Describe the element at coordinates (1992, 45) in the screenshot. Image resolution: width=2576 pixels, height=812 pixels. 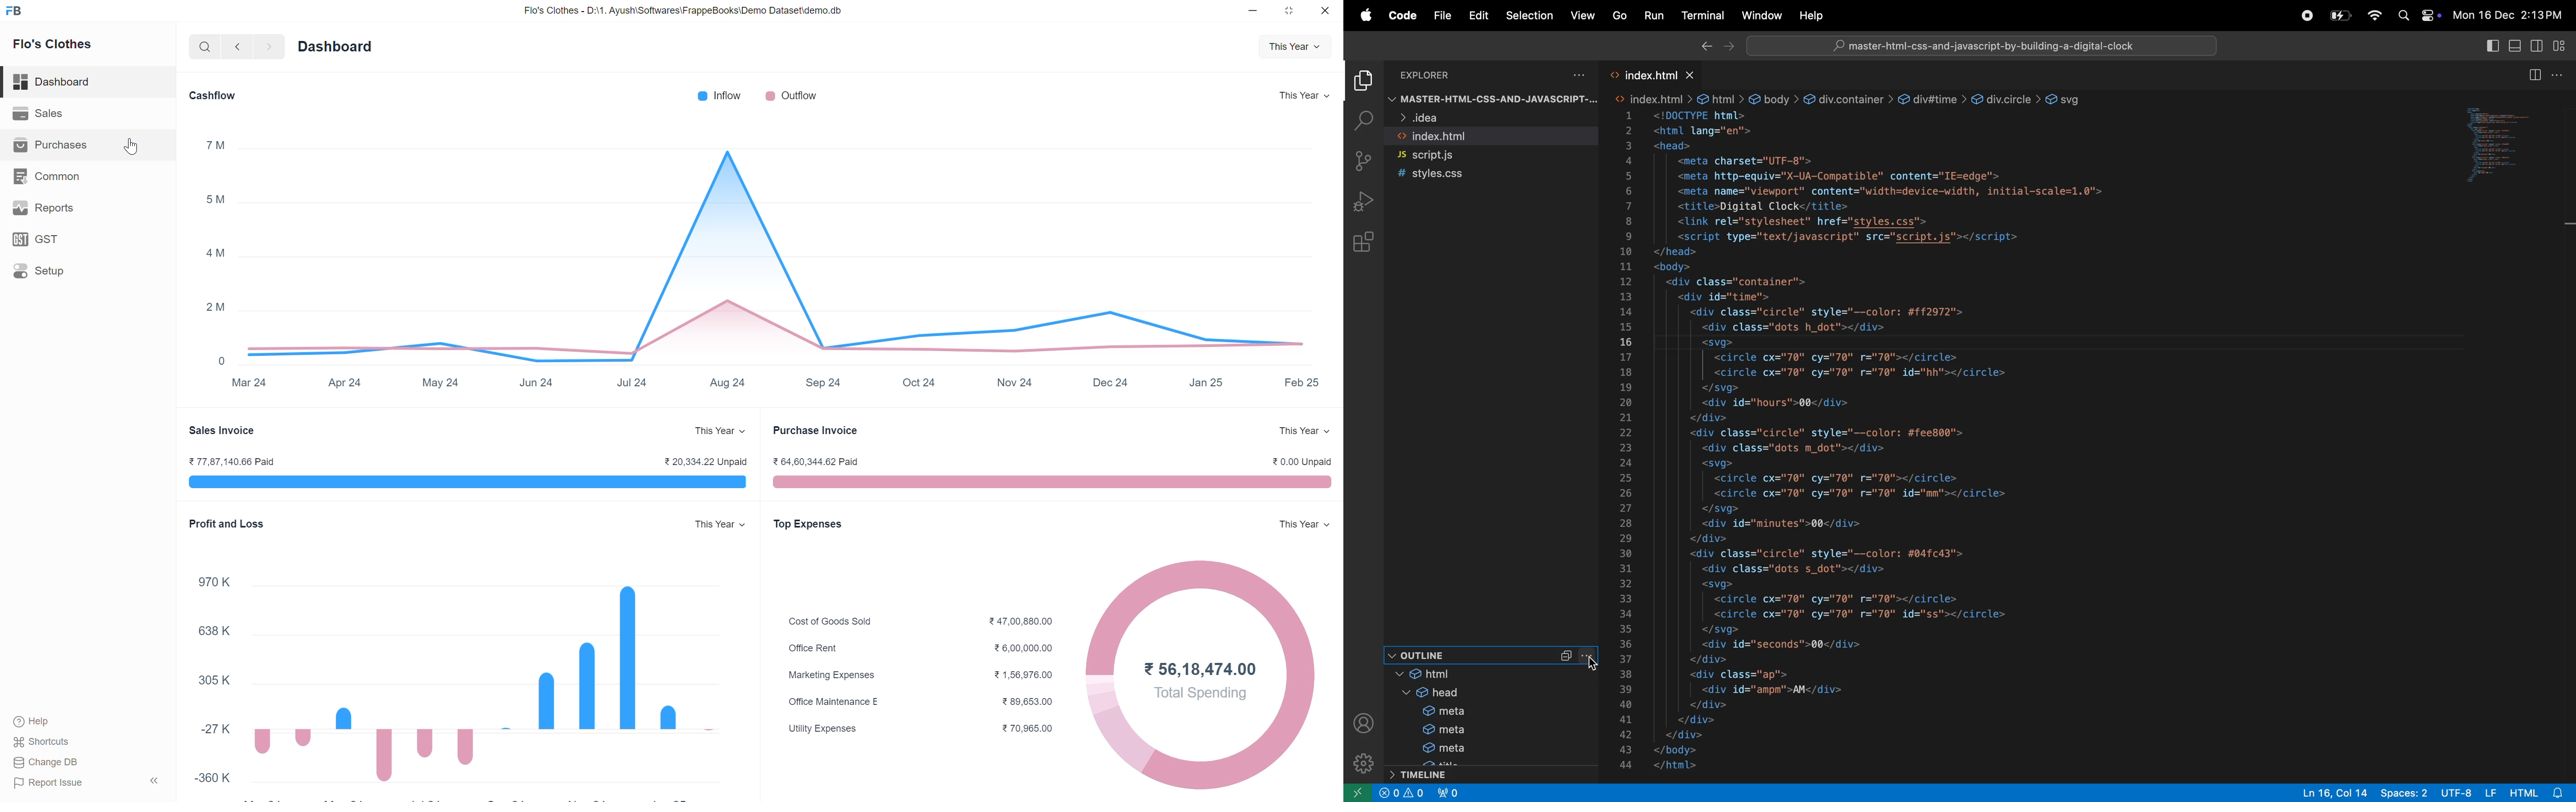
I see `master-html-css-and-javascript-by-building-a-digital-clock` at that location.